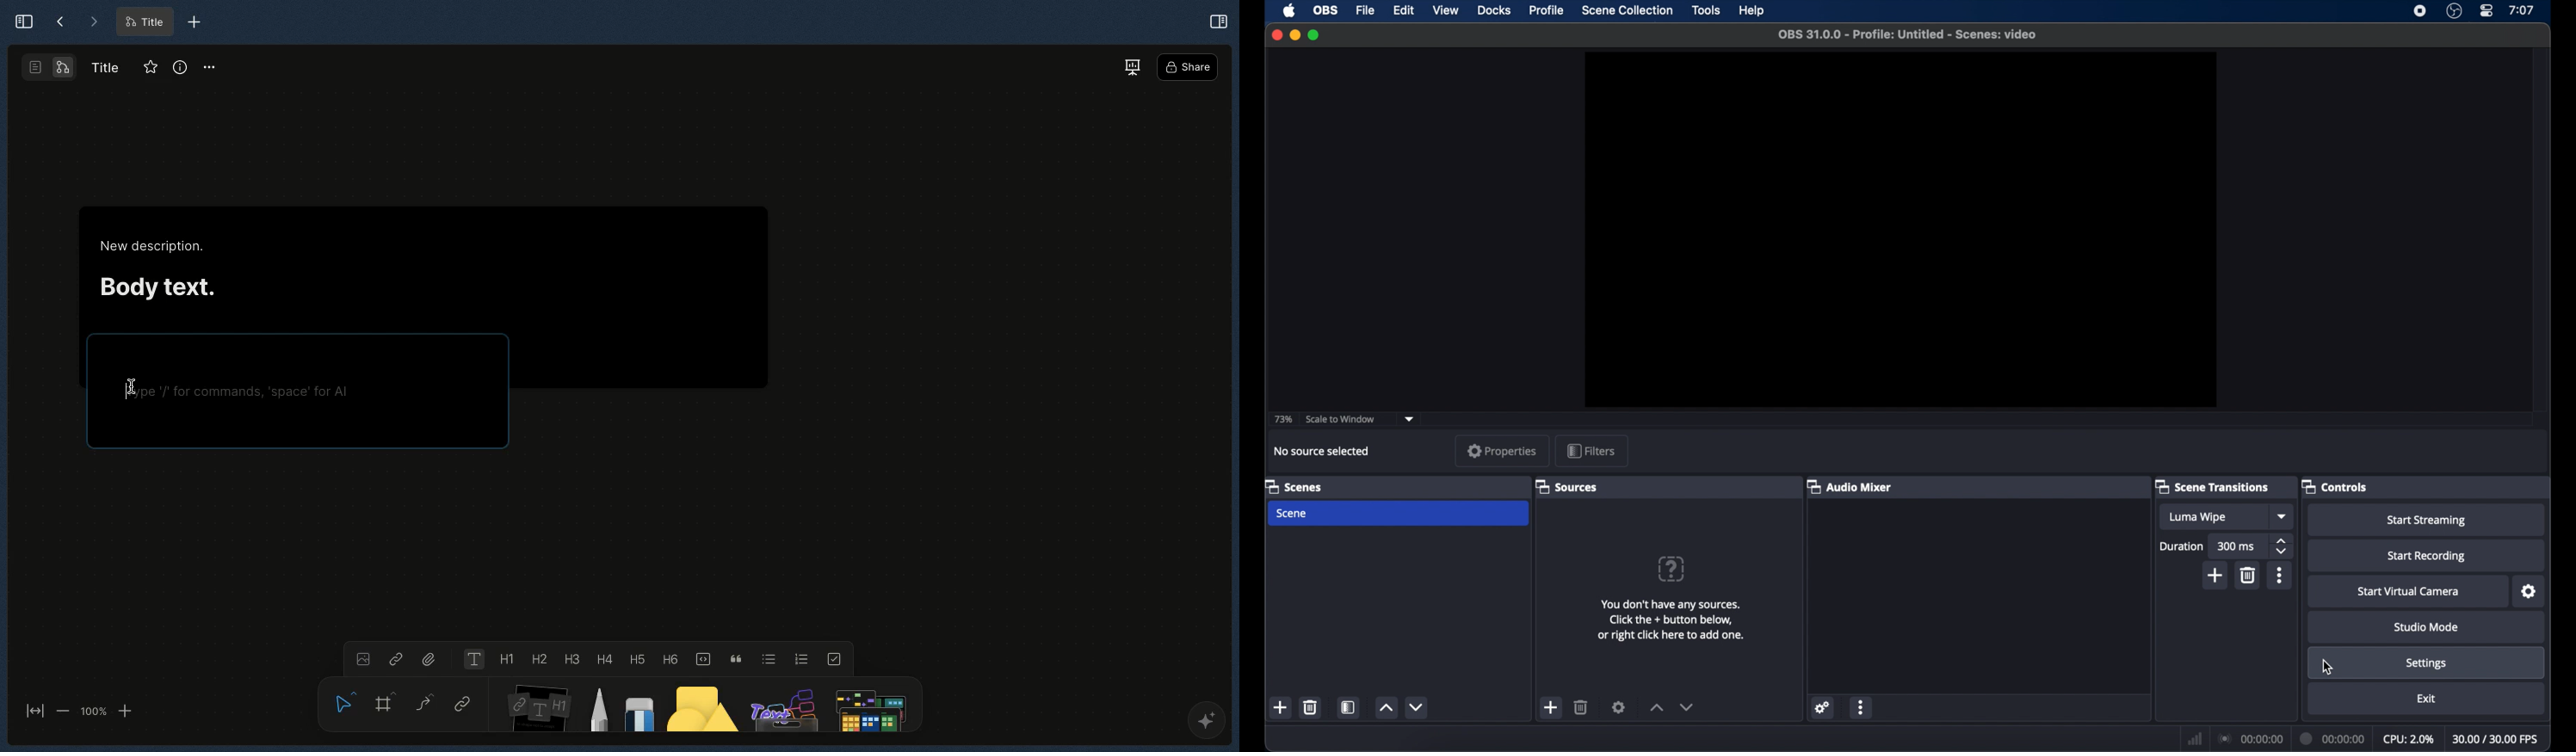 This screenshot has width=2576, height=756. I want to click on start streaming, so click(2428, 521).